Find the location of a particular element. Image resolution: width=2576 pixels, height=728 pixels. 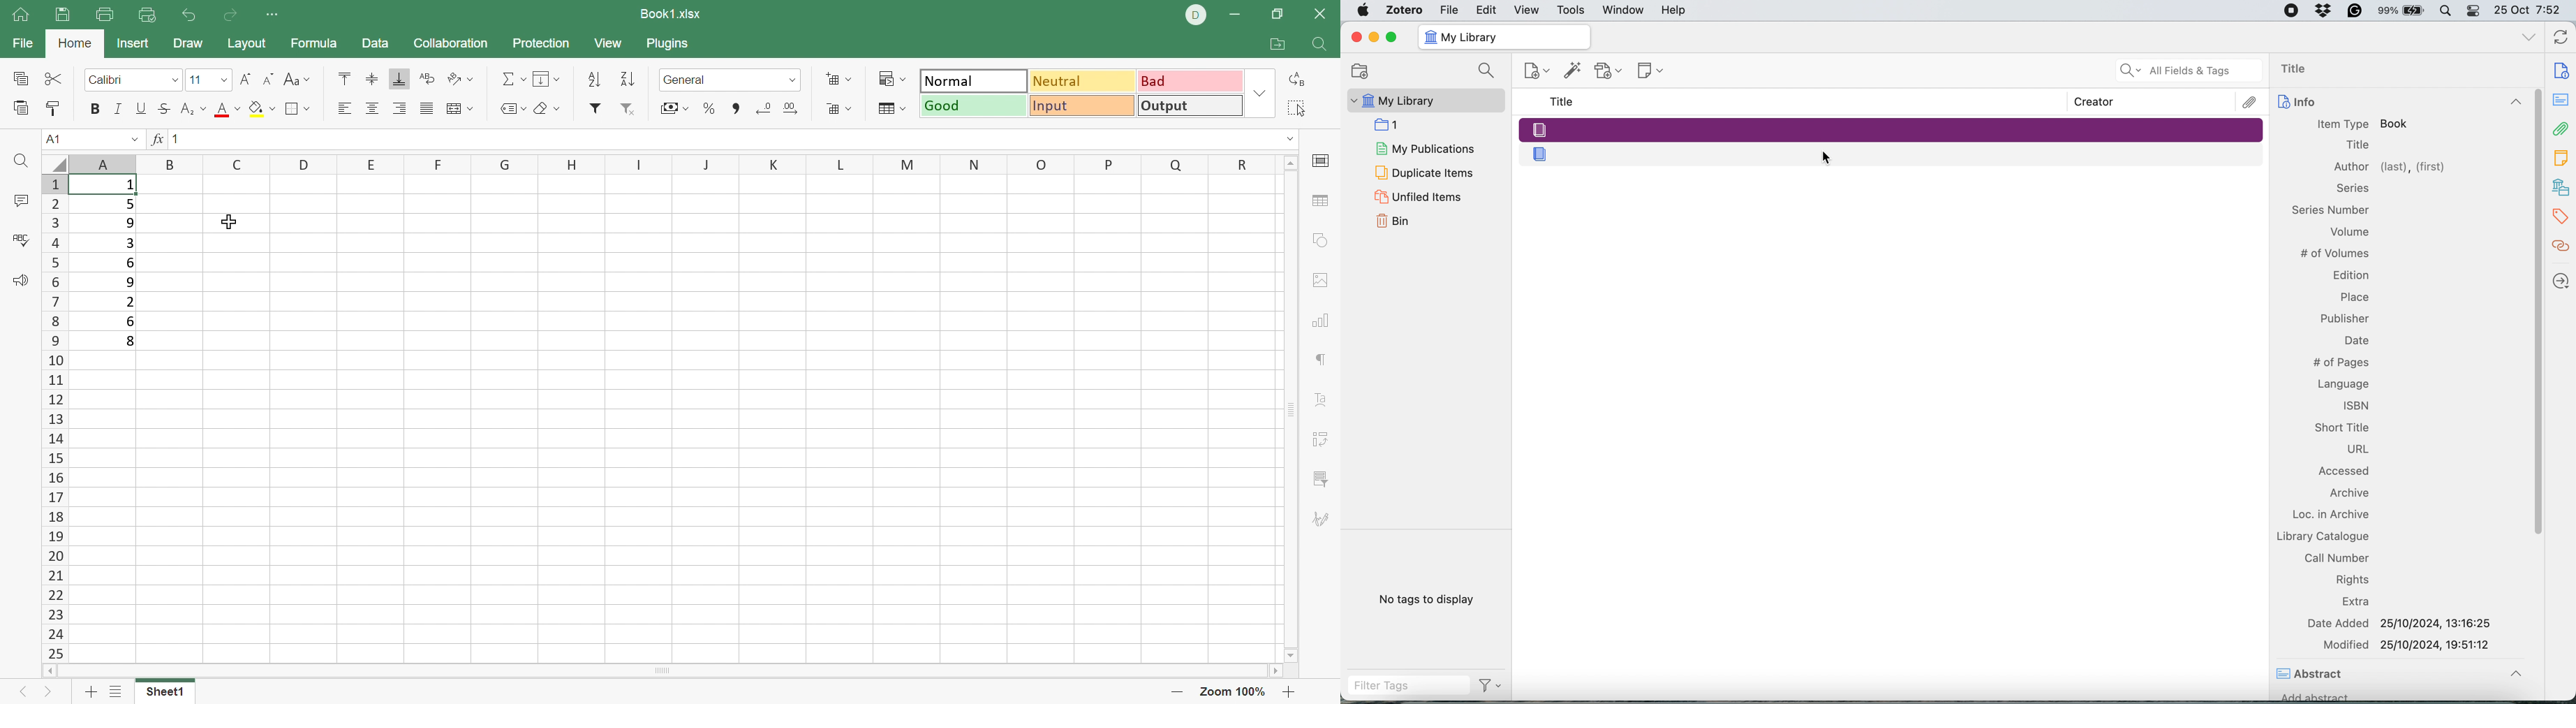

9 is located at coordinates (133, 281).